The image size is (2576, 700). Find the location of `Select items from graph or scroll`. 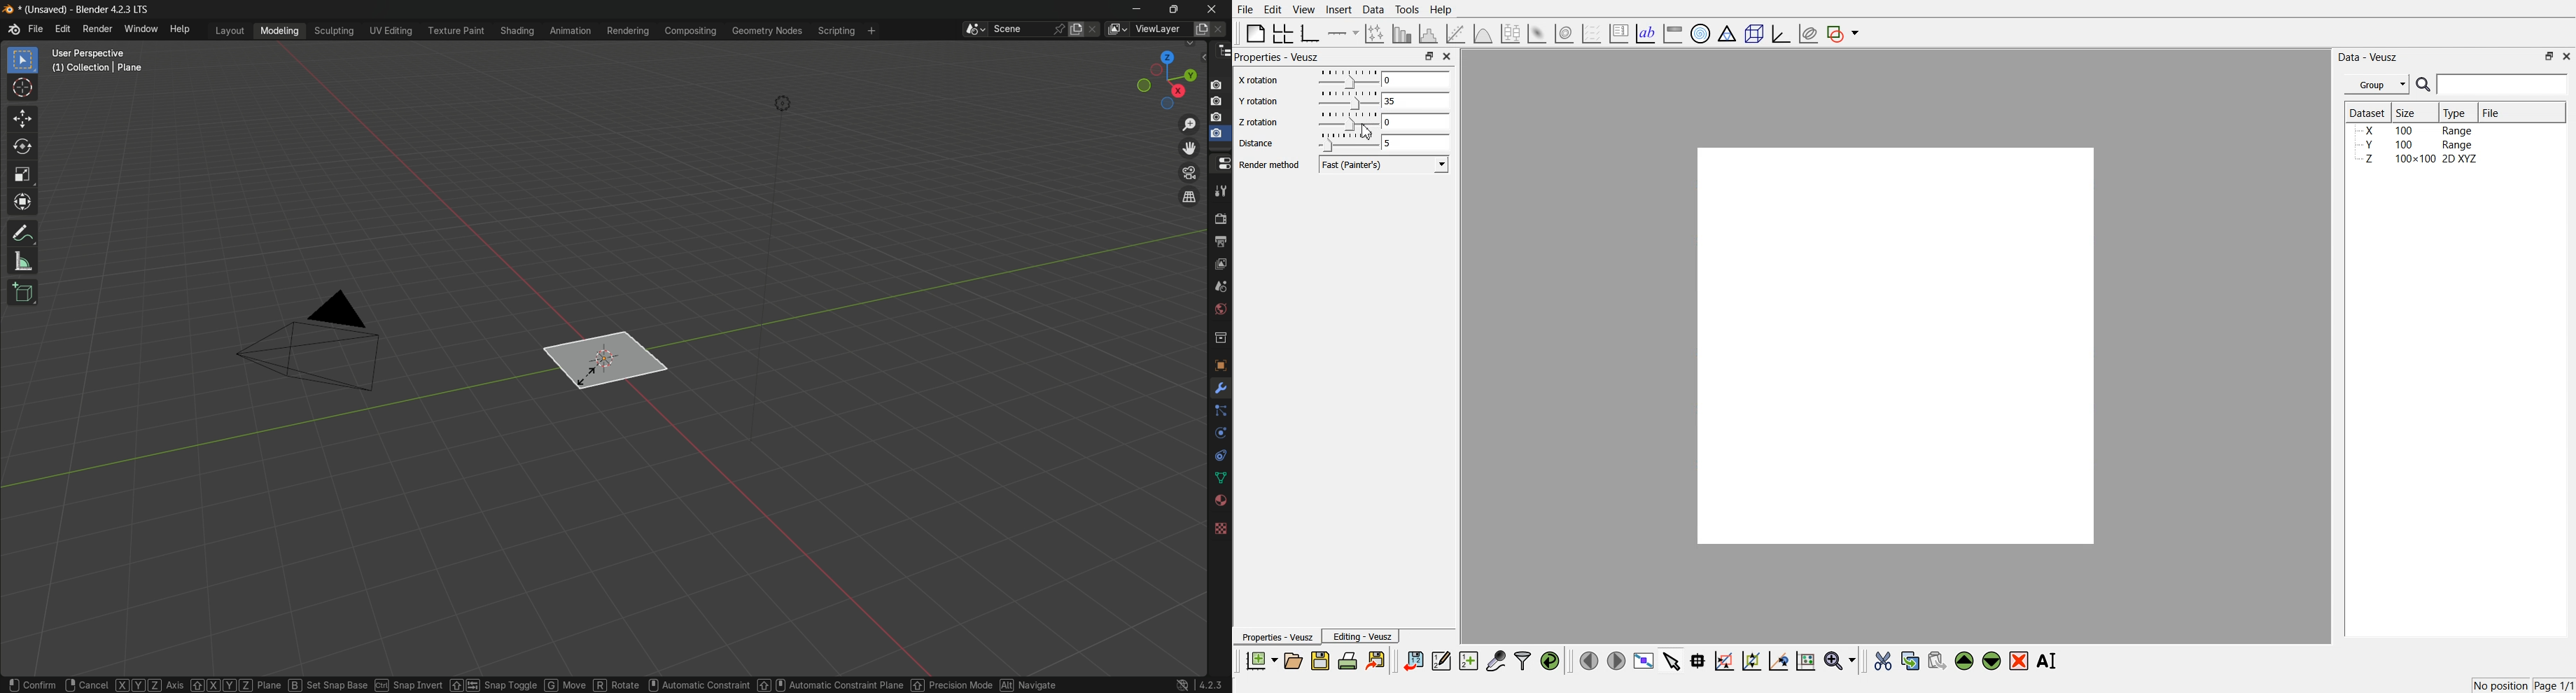

Select items from graph or scroll is located at coordinates (1672, 659).